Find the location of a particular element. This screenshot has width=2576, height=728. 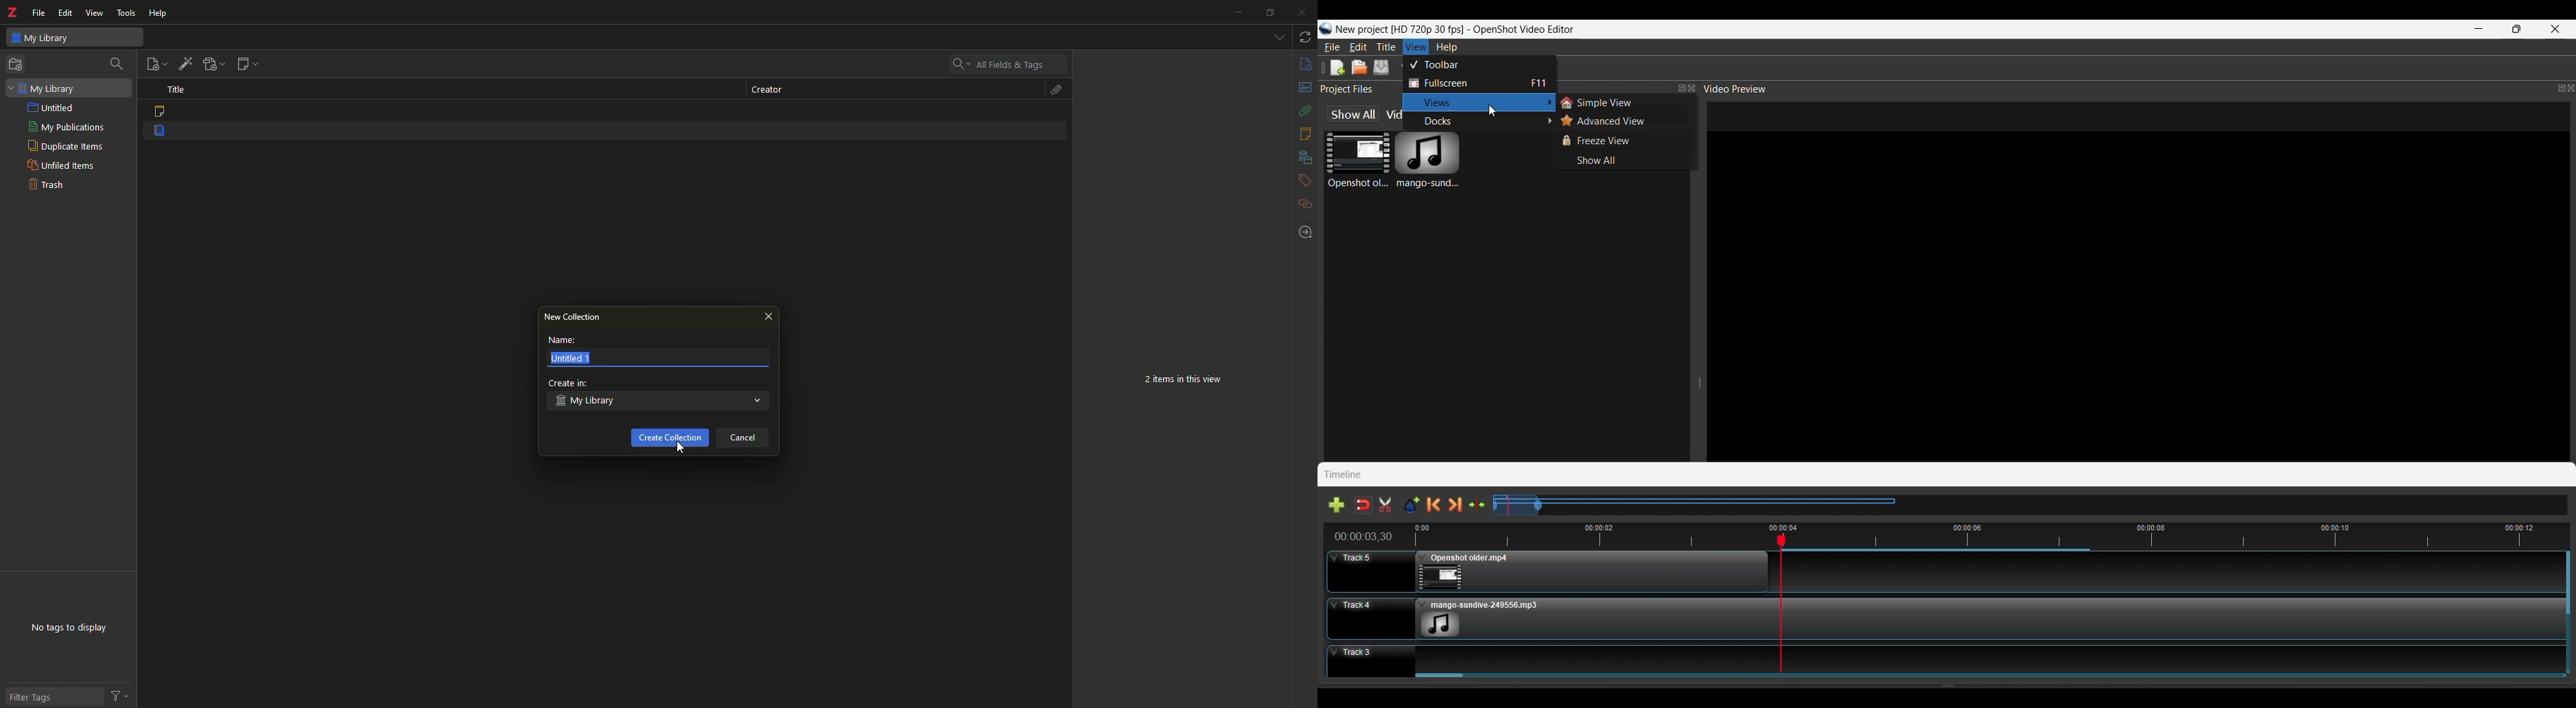

create collection is located at coordinates (670, 438).